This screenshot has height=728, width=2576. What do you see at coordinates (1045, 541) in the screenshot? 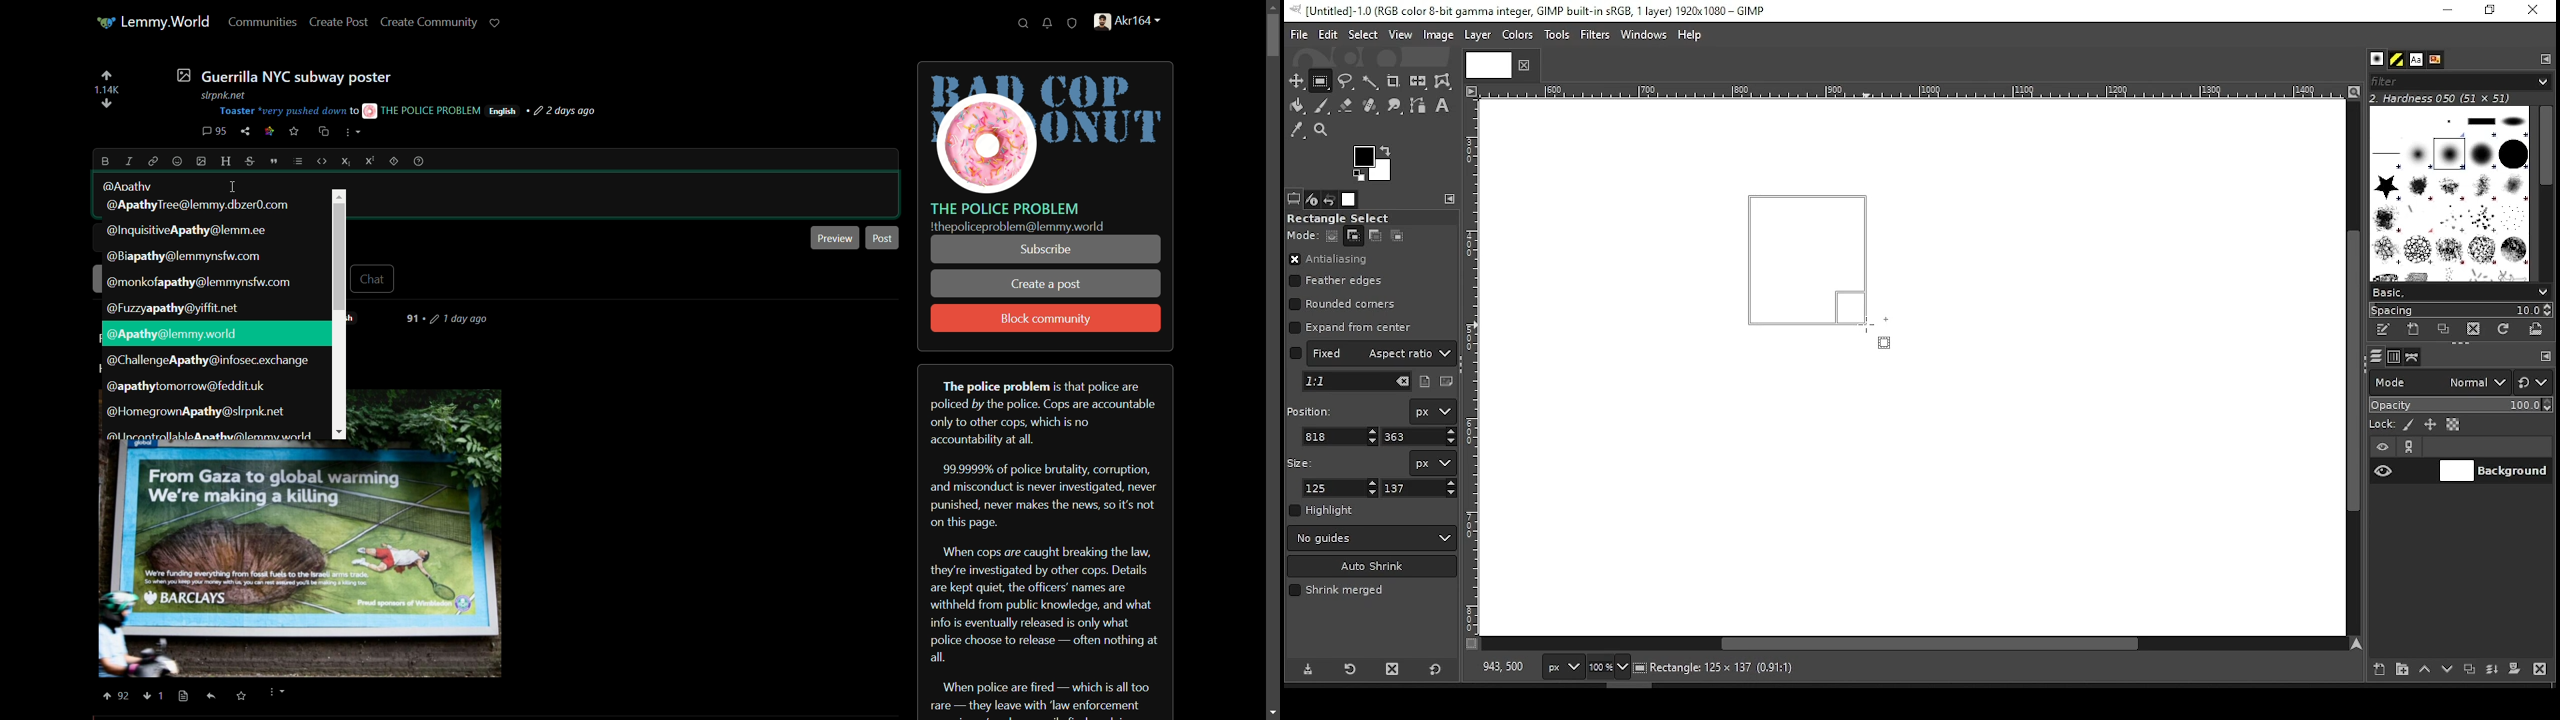
I see `about server` at bounding box center [1045, 541].